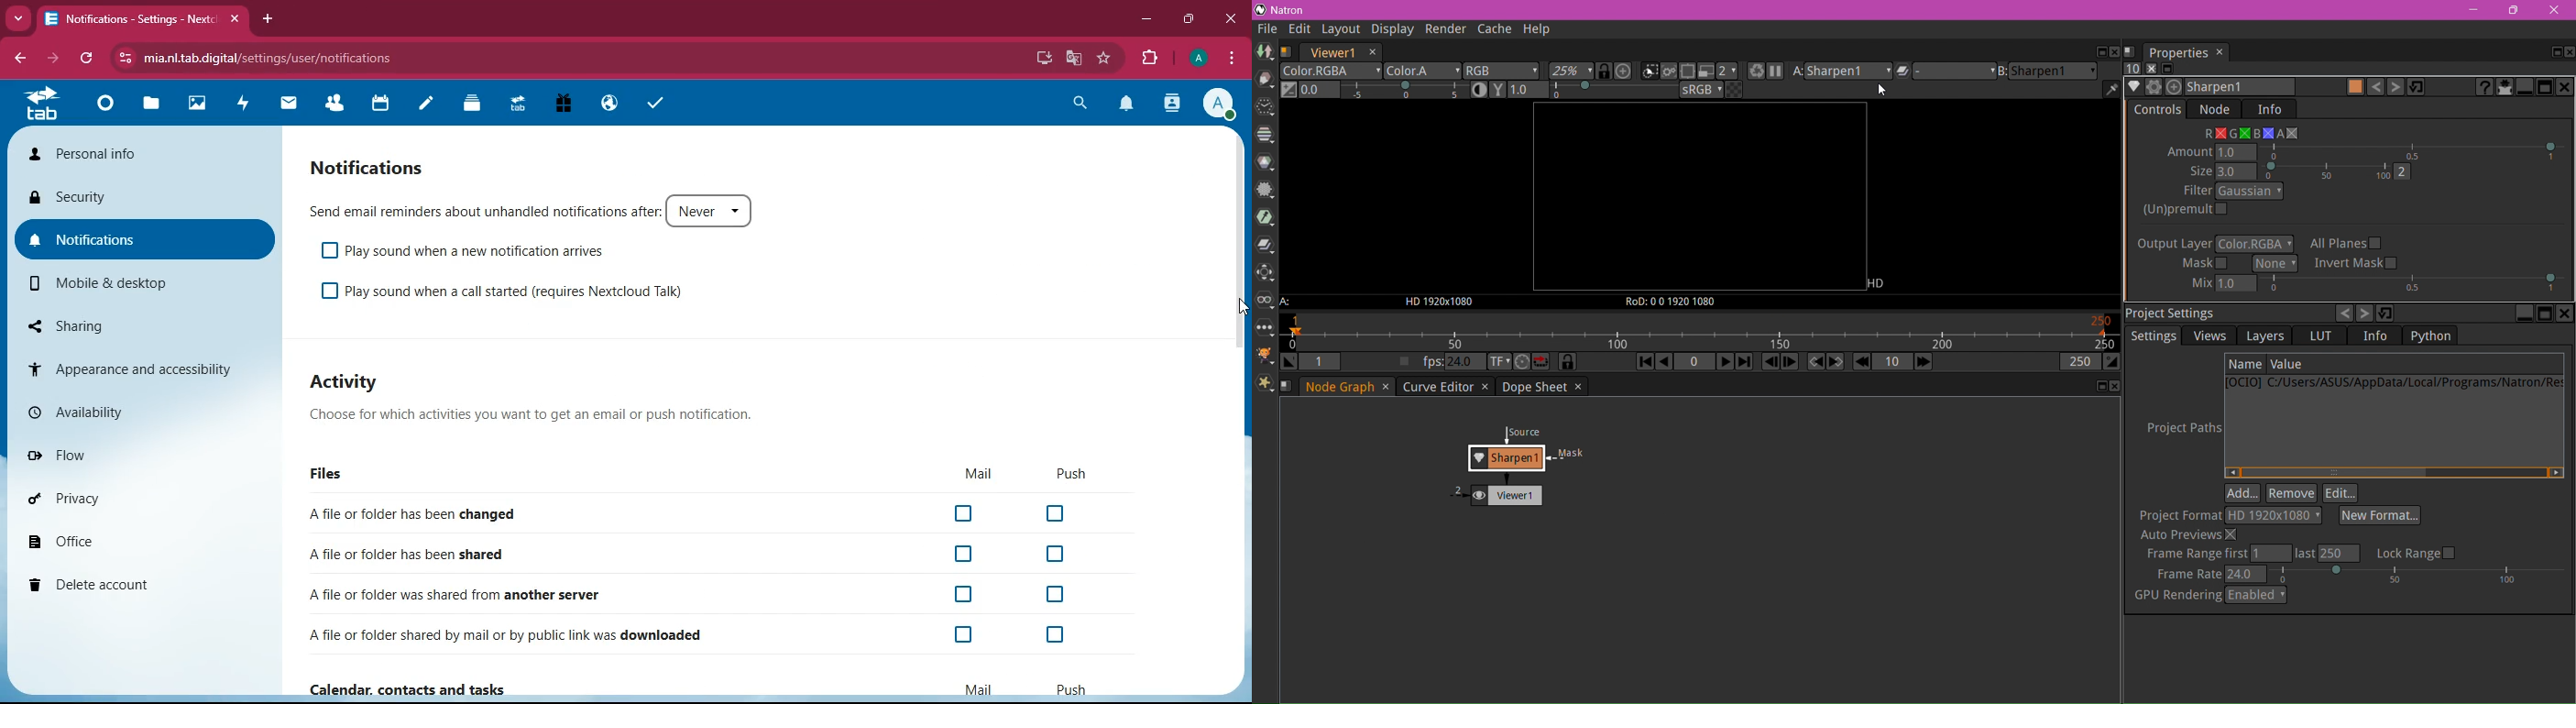 The height and width of the screenshot is (728, 2576). I want to click on notifications, so click(145, 239).